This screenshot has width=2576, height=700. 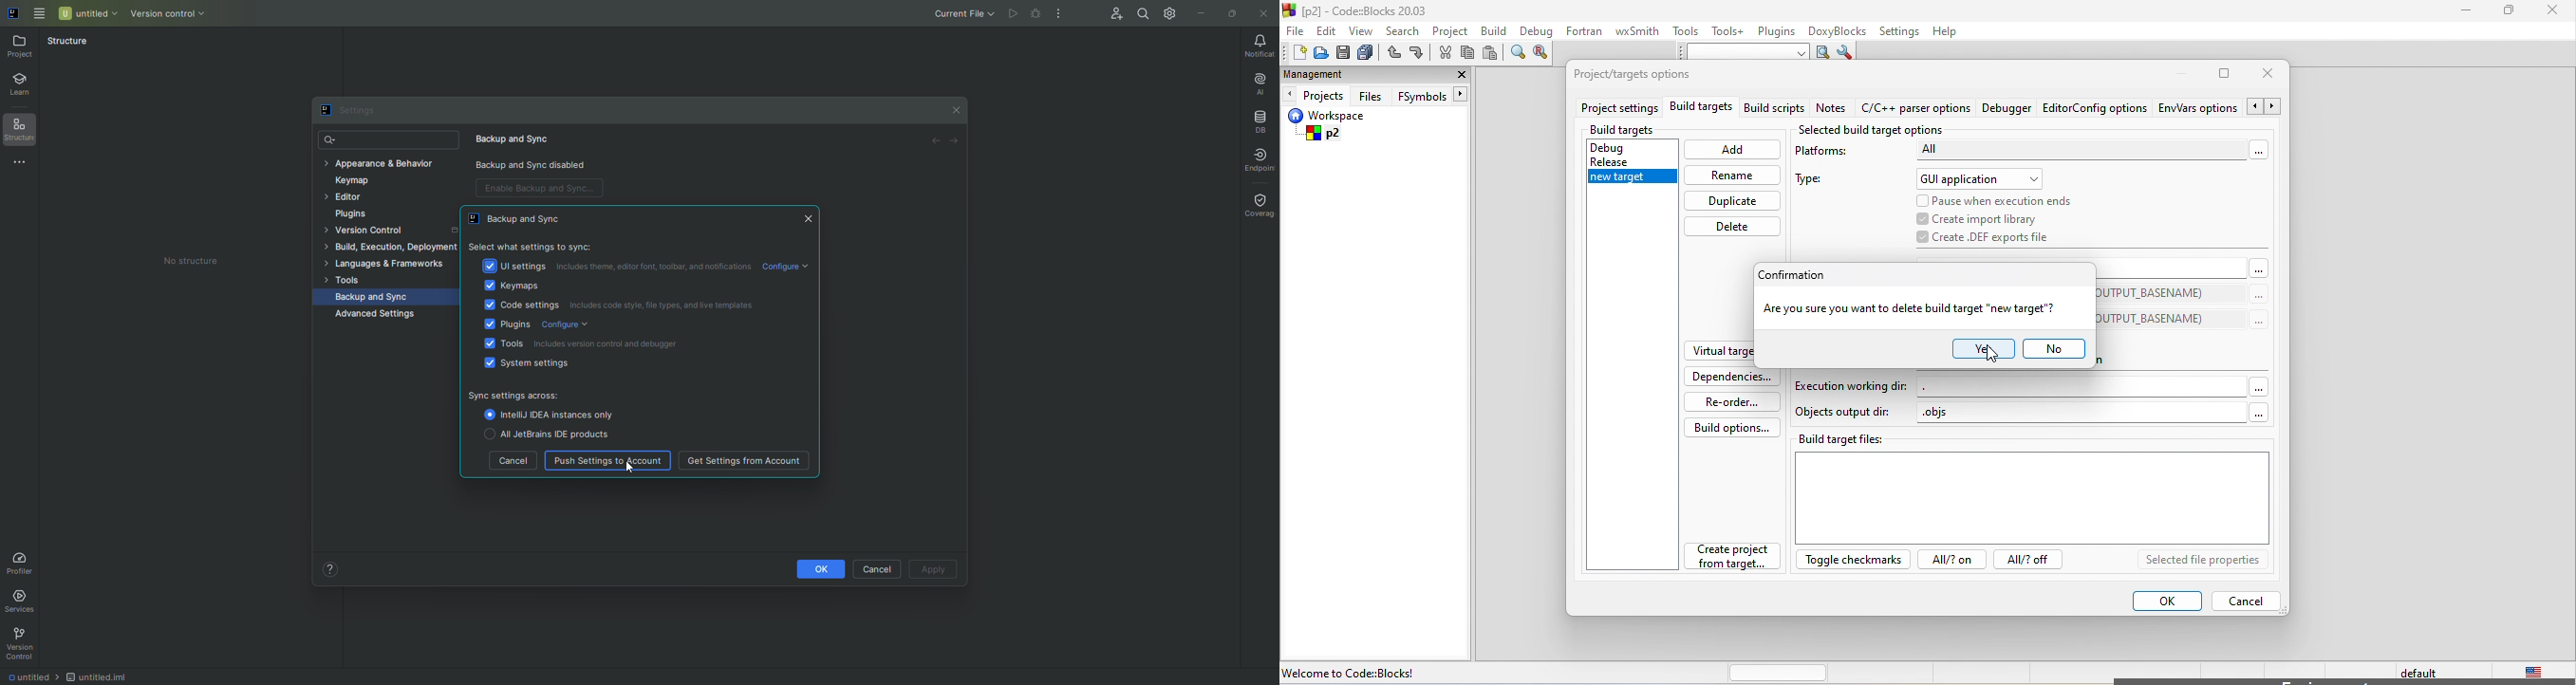 I want to click on wxsmith, so click(x=1639, y=30).